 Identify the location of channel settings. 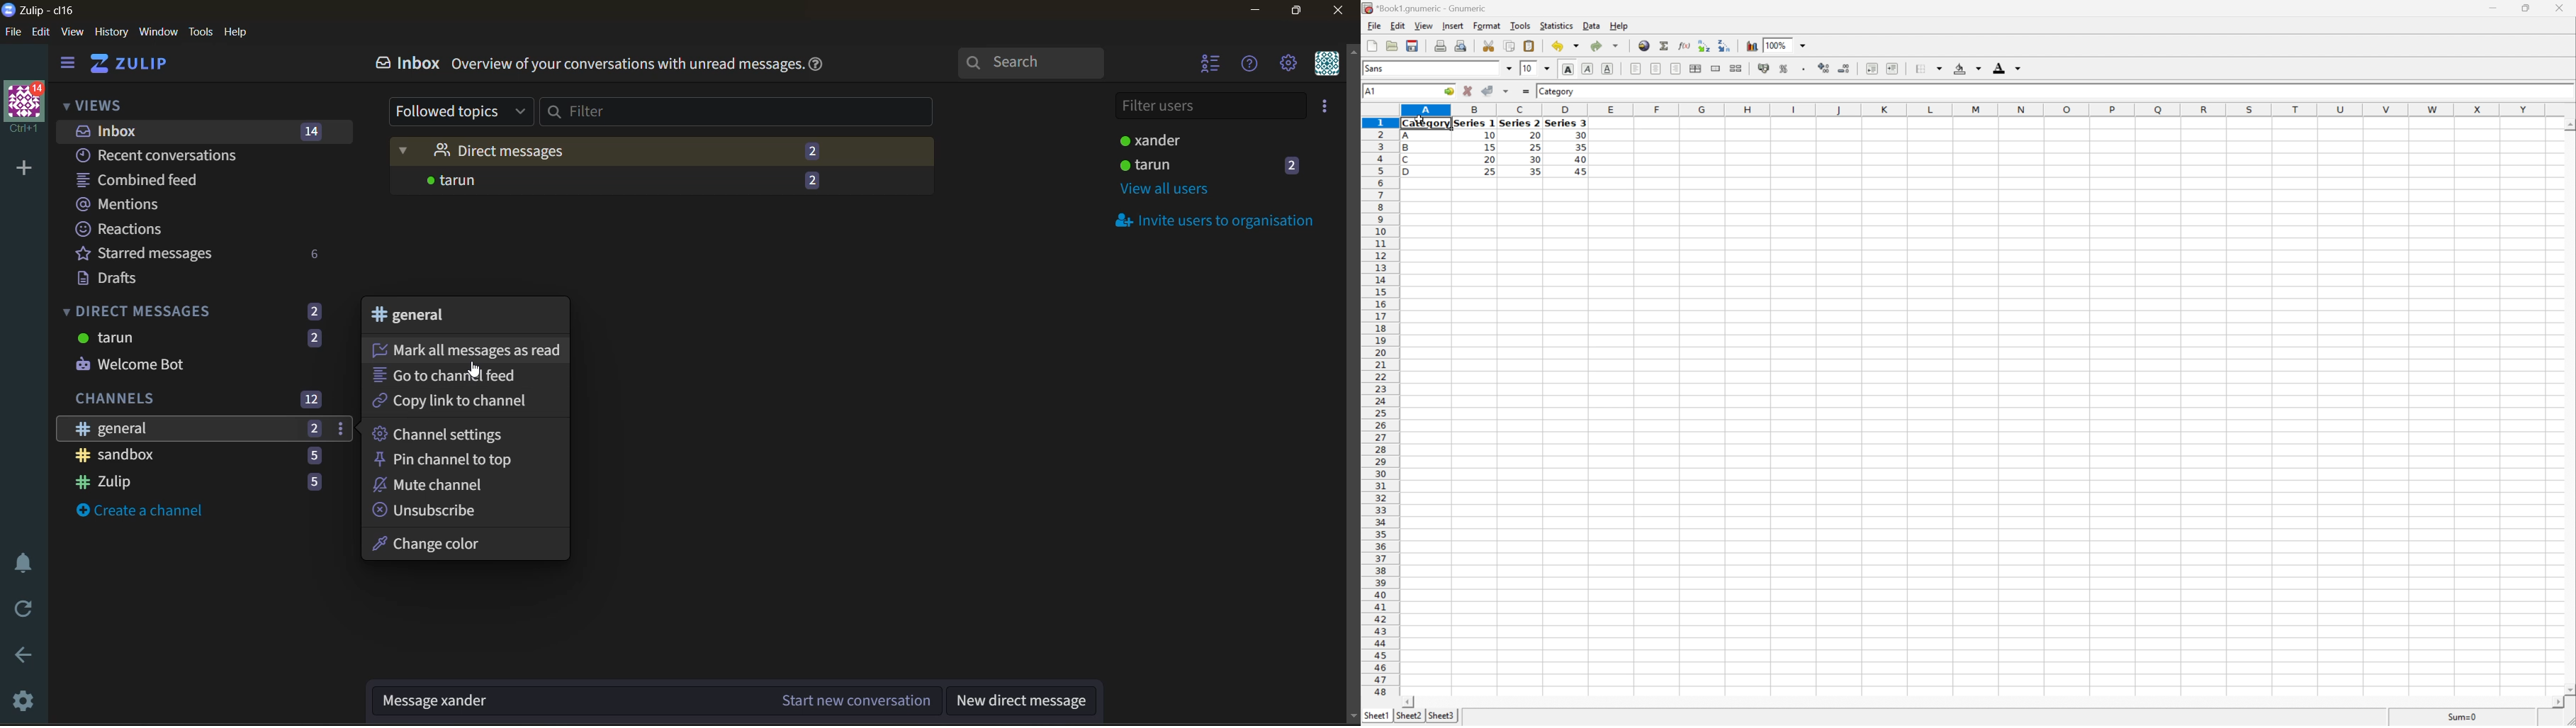
(453, 432).